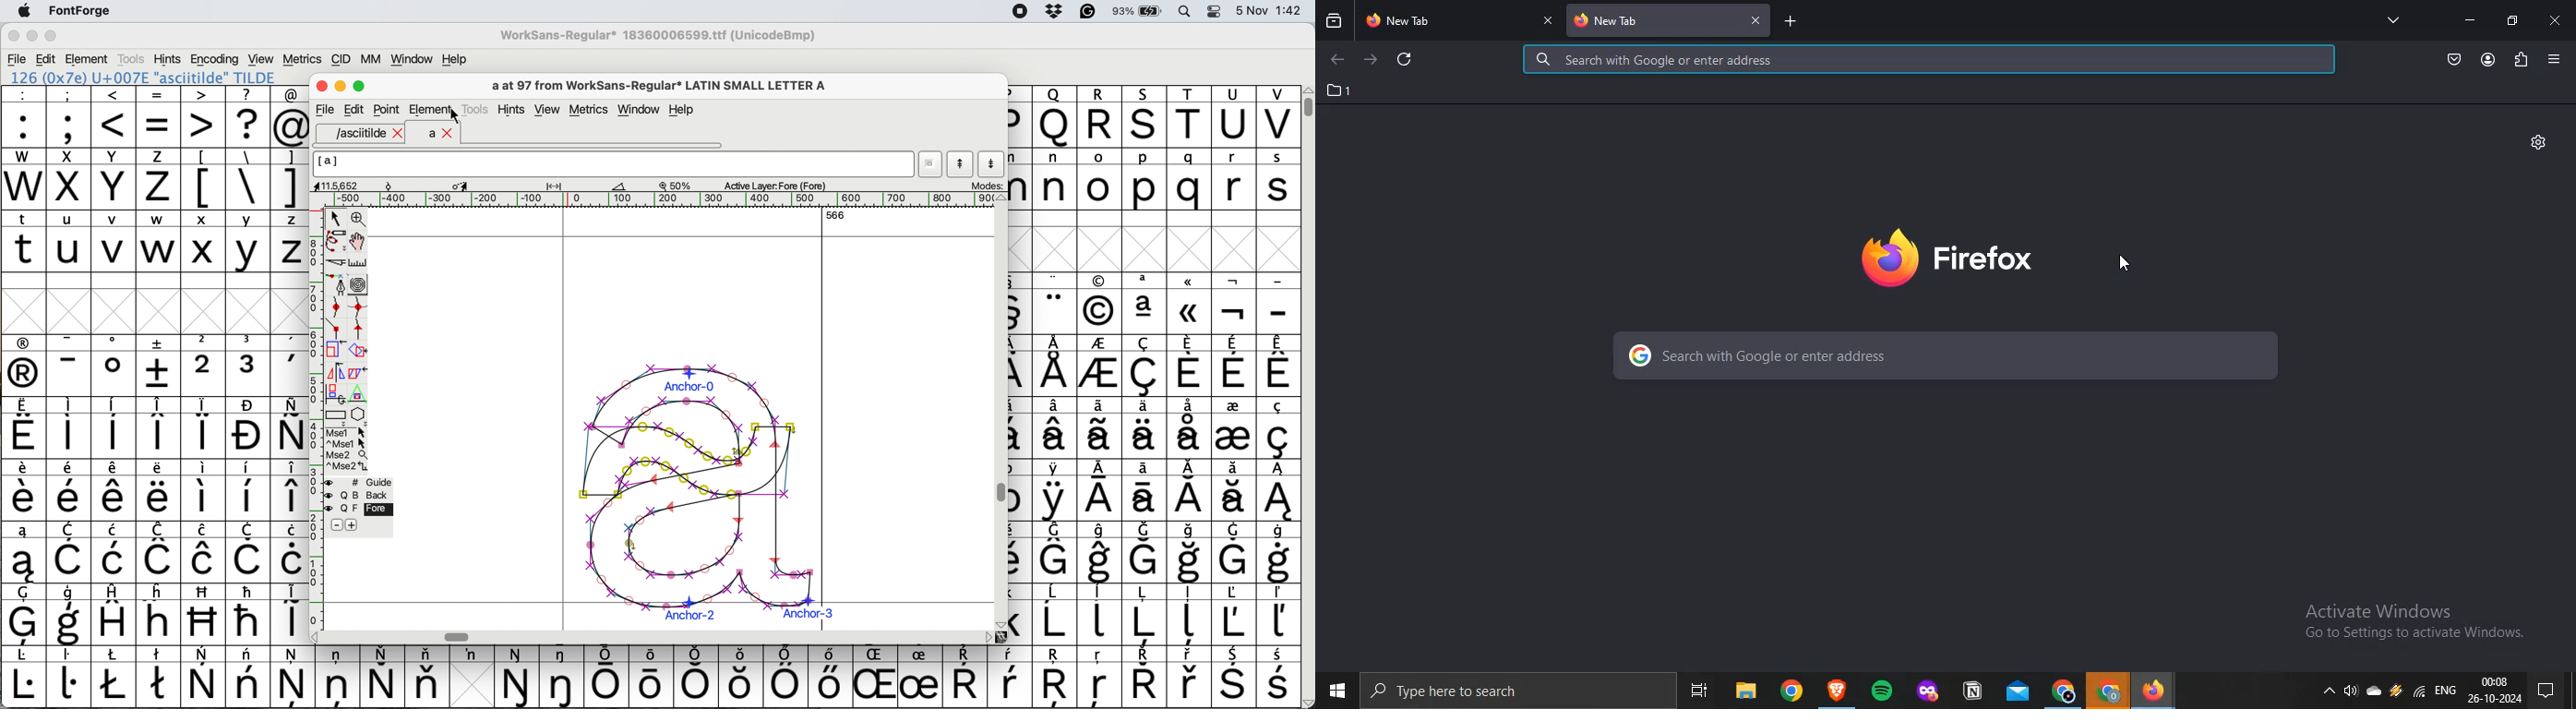 This screenshot has width=2576, height=728. What do you see at coordinates (160, 614) in the screenshot?
I see `` at bounding box center [160, 614].